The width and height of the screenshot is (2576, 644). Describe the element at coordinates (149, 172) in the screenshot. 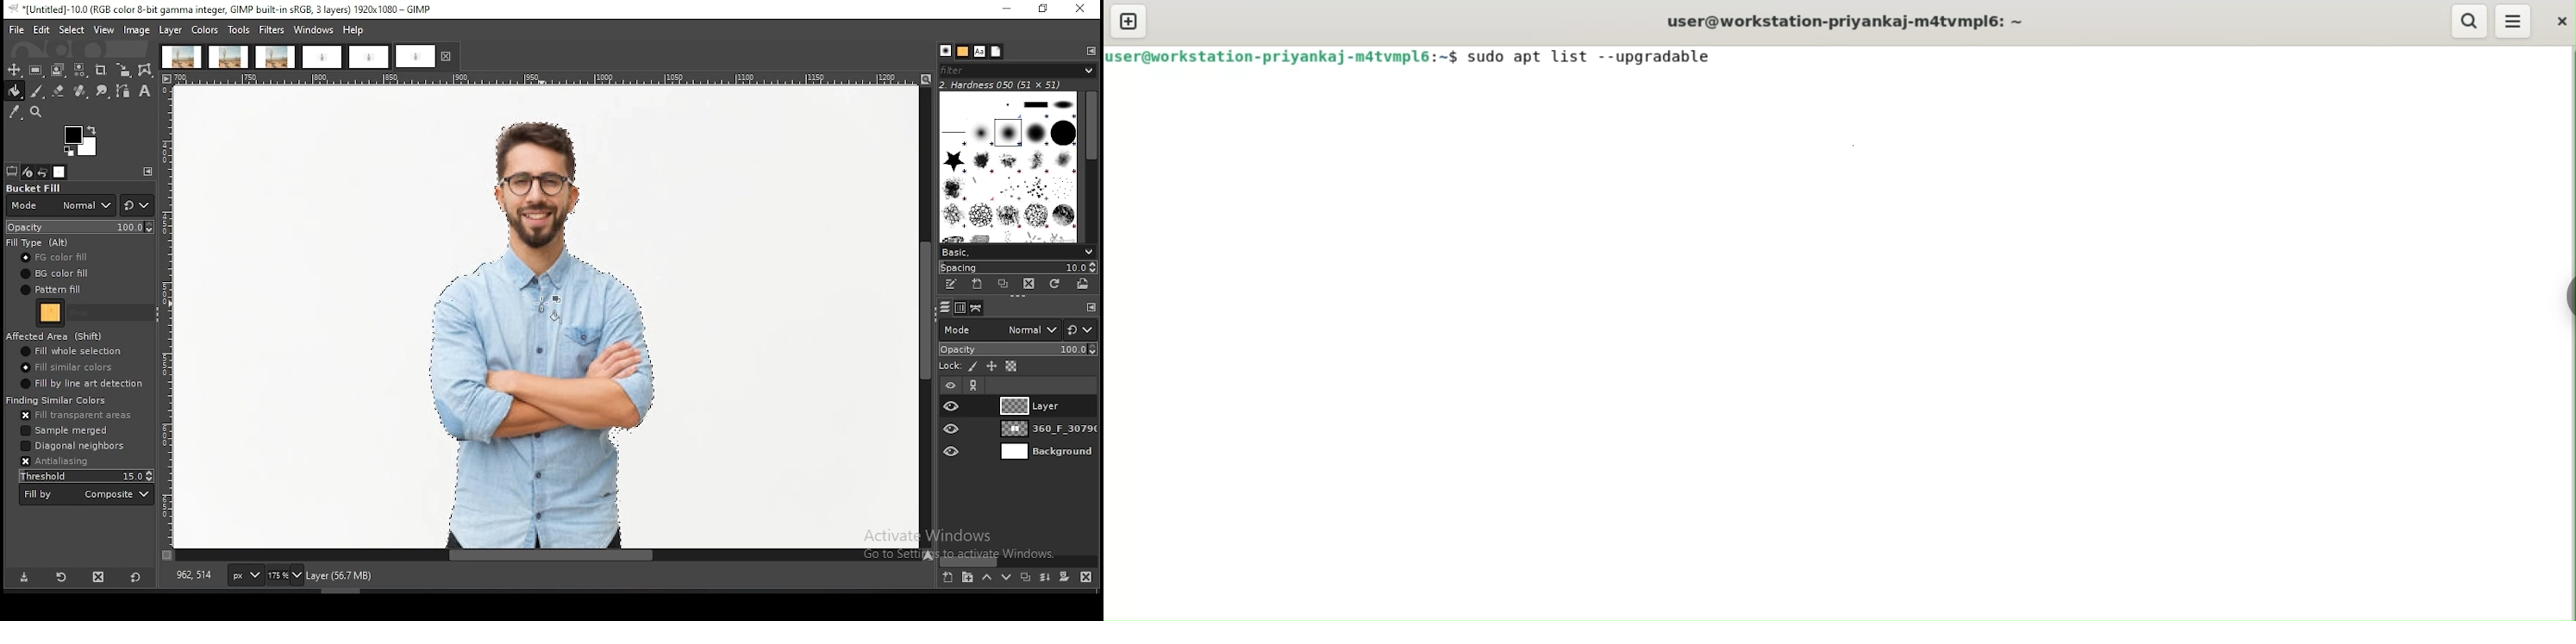

I see `configure this tab` at that location.